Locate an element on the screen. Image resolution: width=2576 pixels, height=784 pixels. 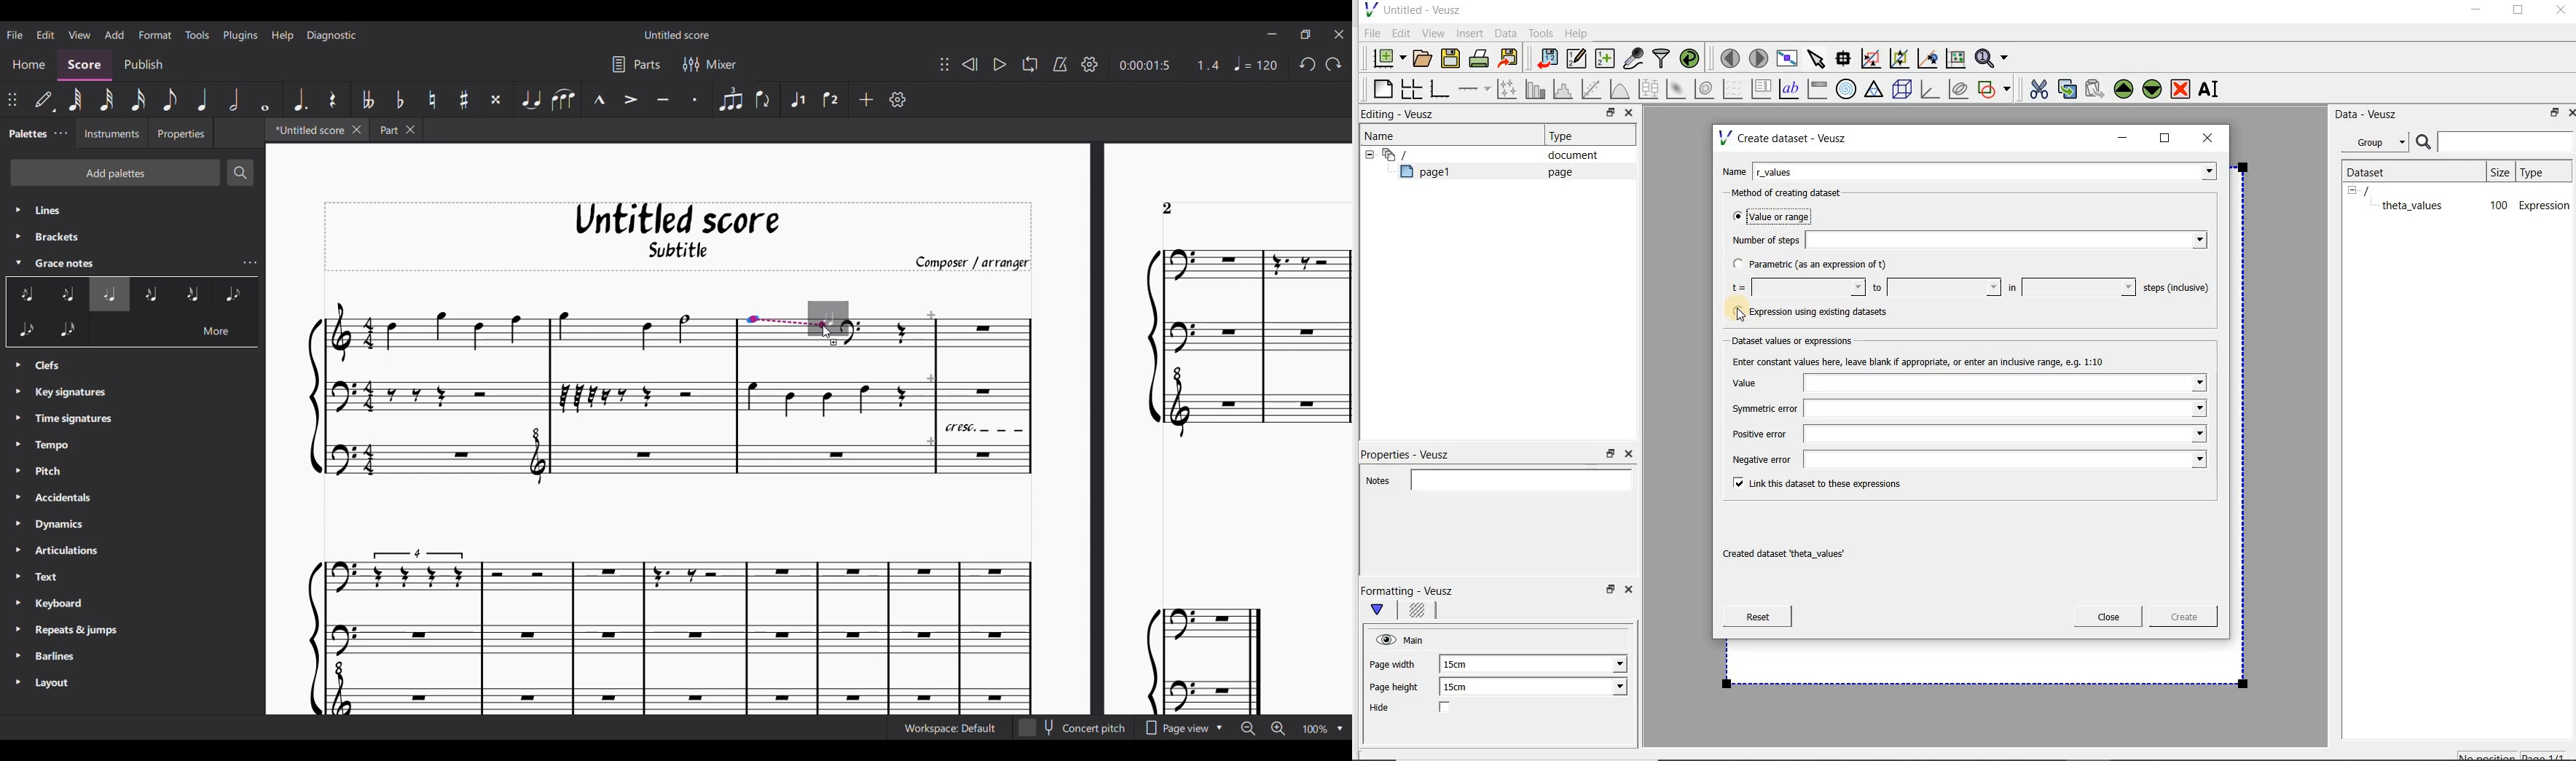
plot a vector field is located at coordinates (1733, 87).